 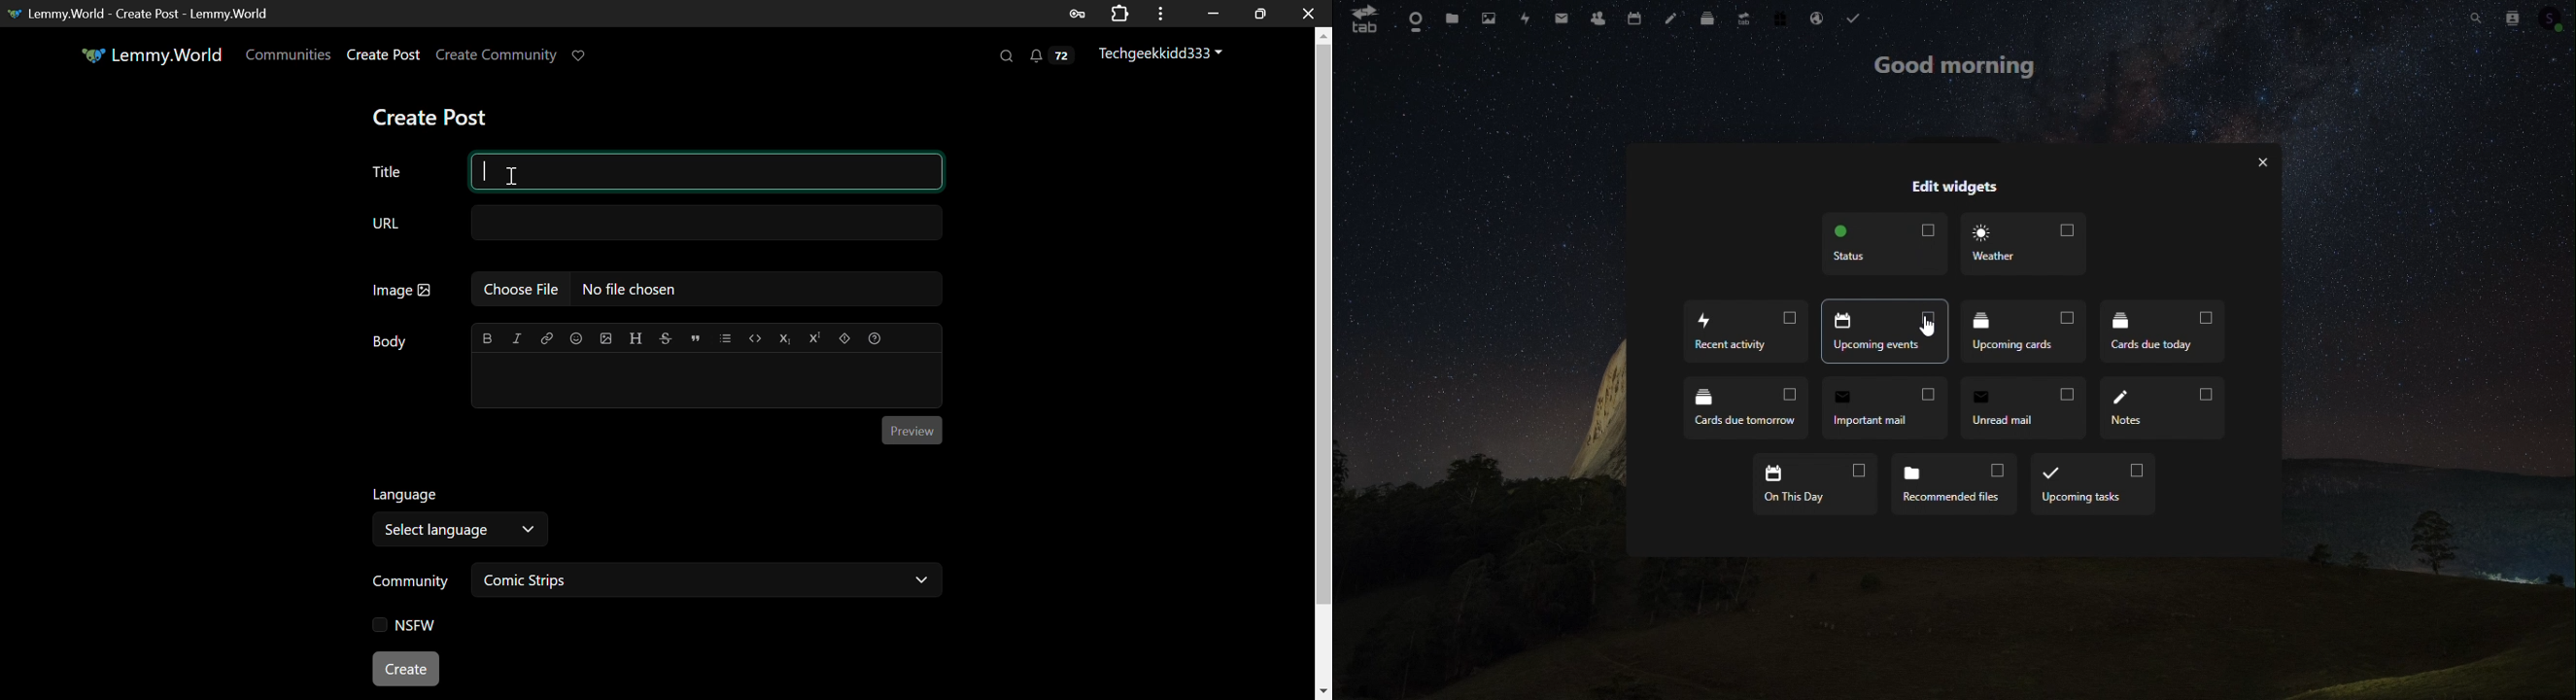 What do you see at coordinates (845, 338) in the screenshot?
I see `Spoiler` at bounding box center [845, 338].